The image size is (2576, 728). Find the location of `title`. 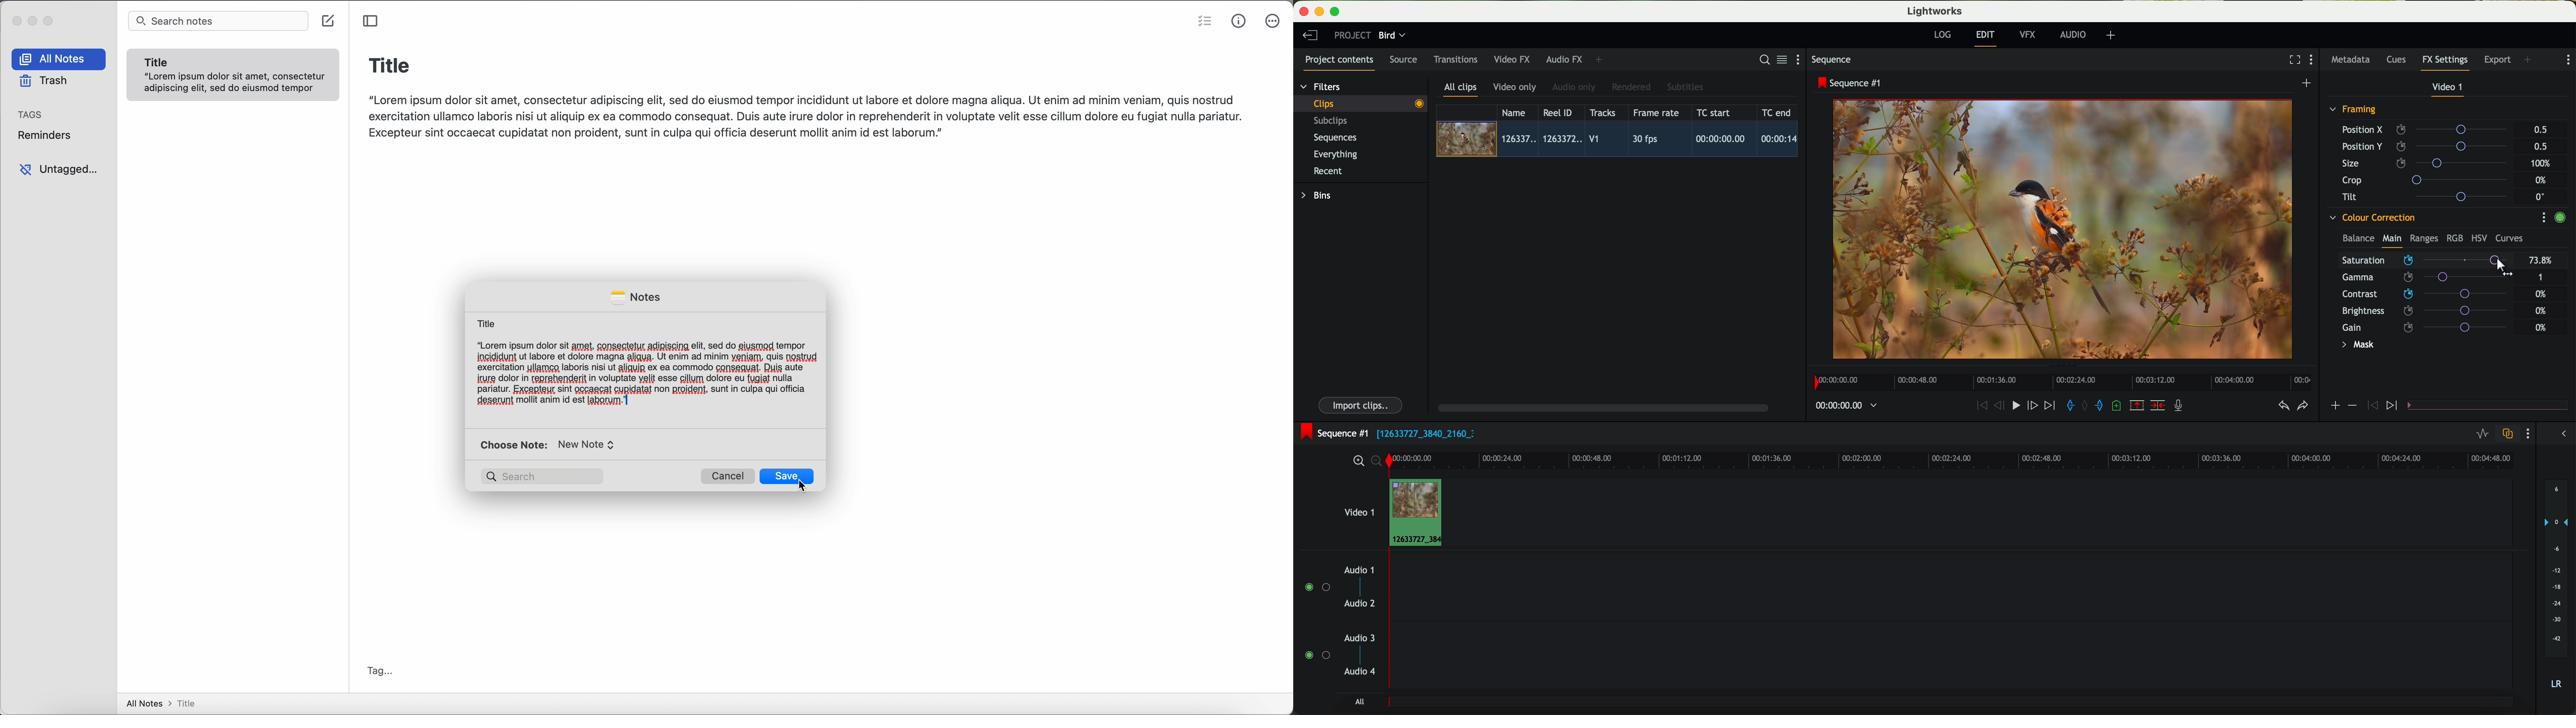

title is located at coordinates (486, 322).